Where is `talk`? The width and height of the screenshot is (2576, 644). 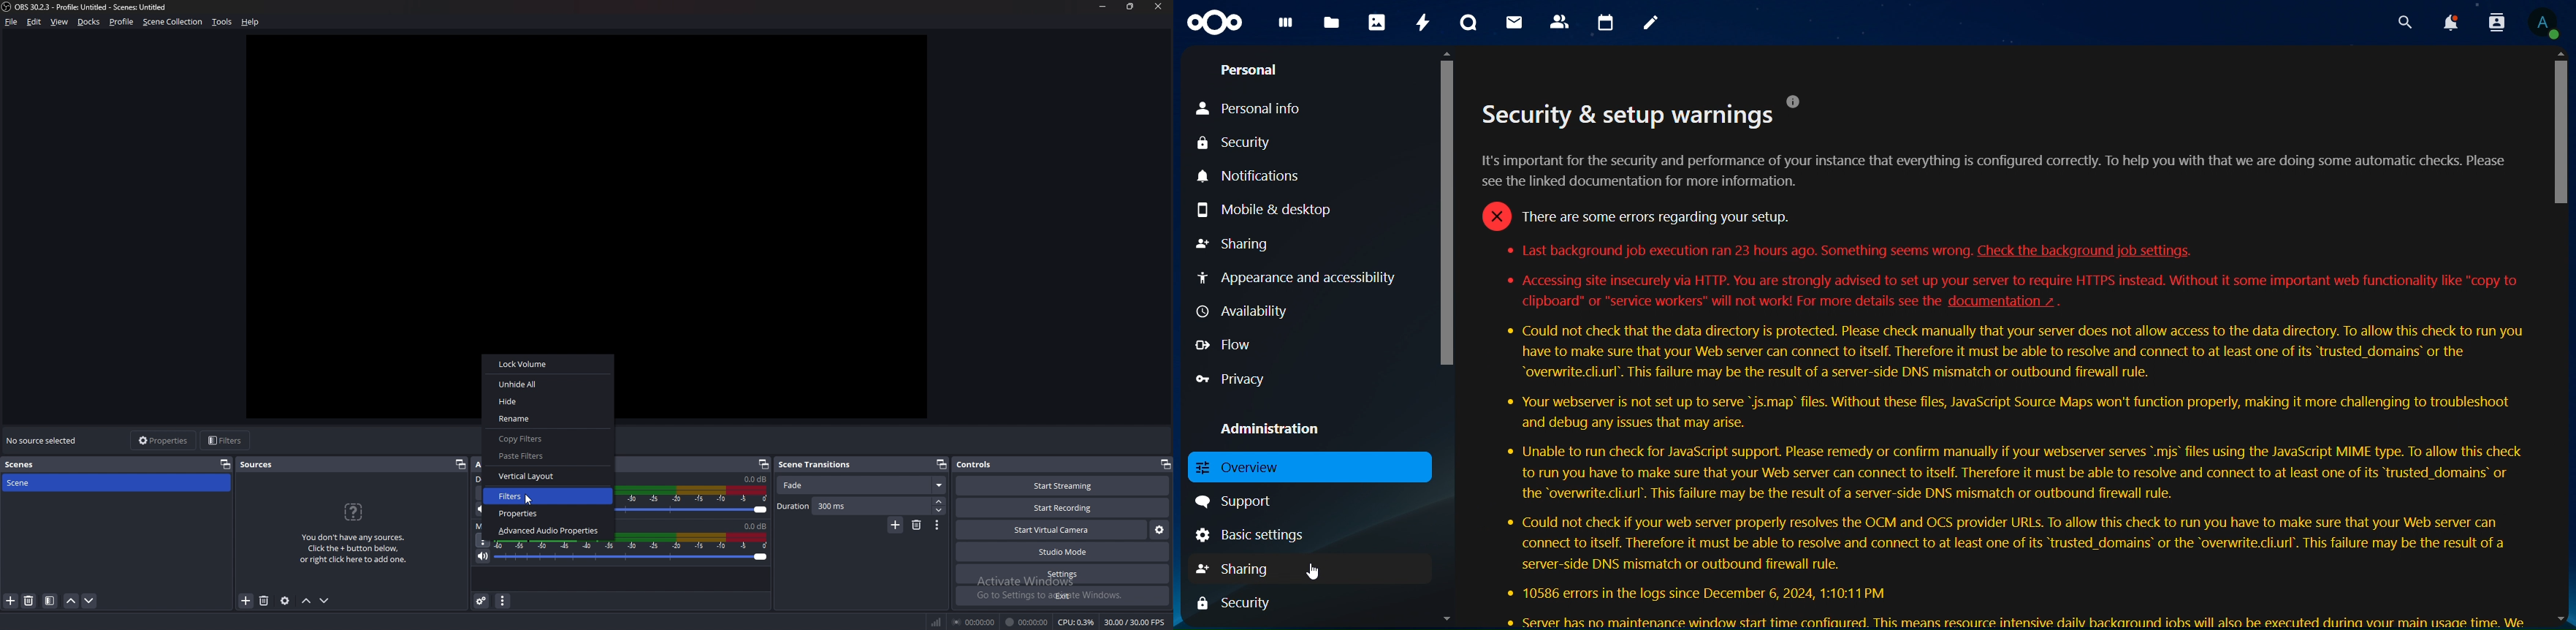 talk is located at coordinates (1471, 22).